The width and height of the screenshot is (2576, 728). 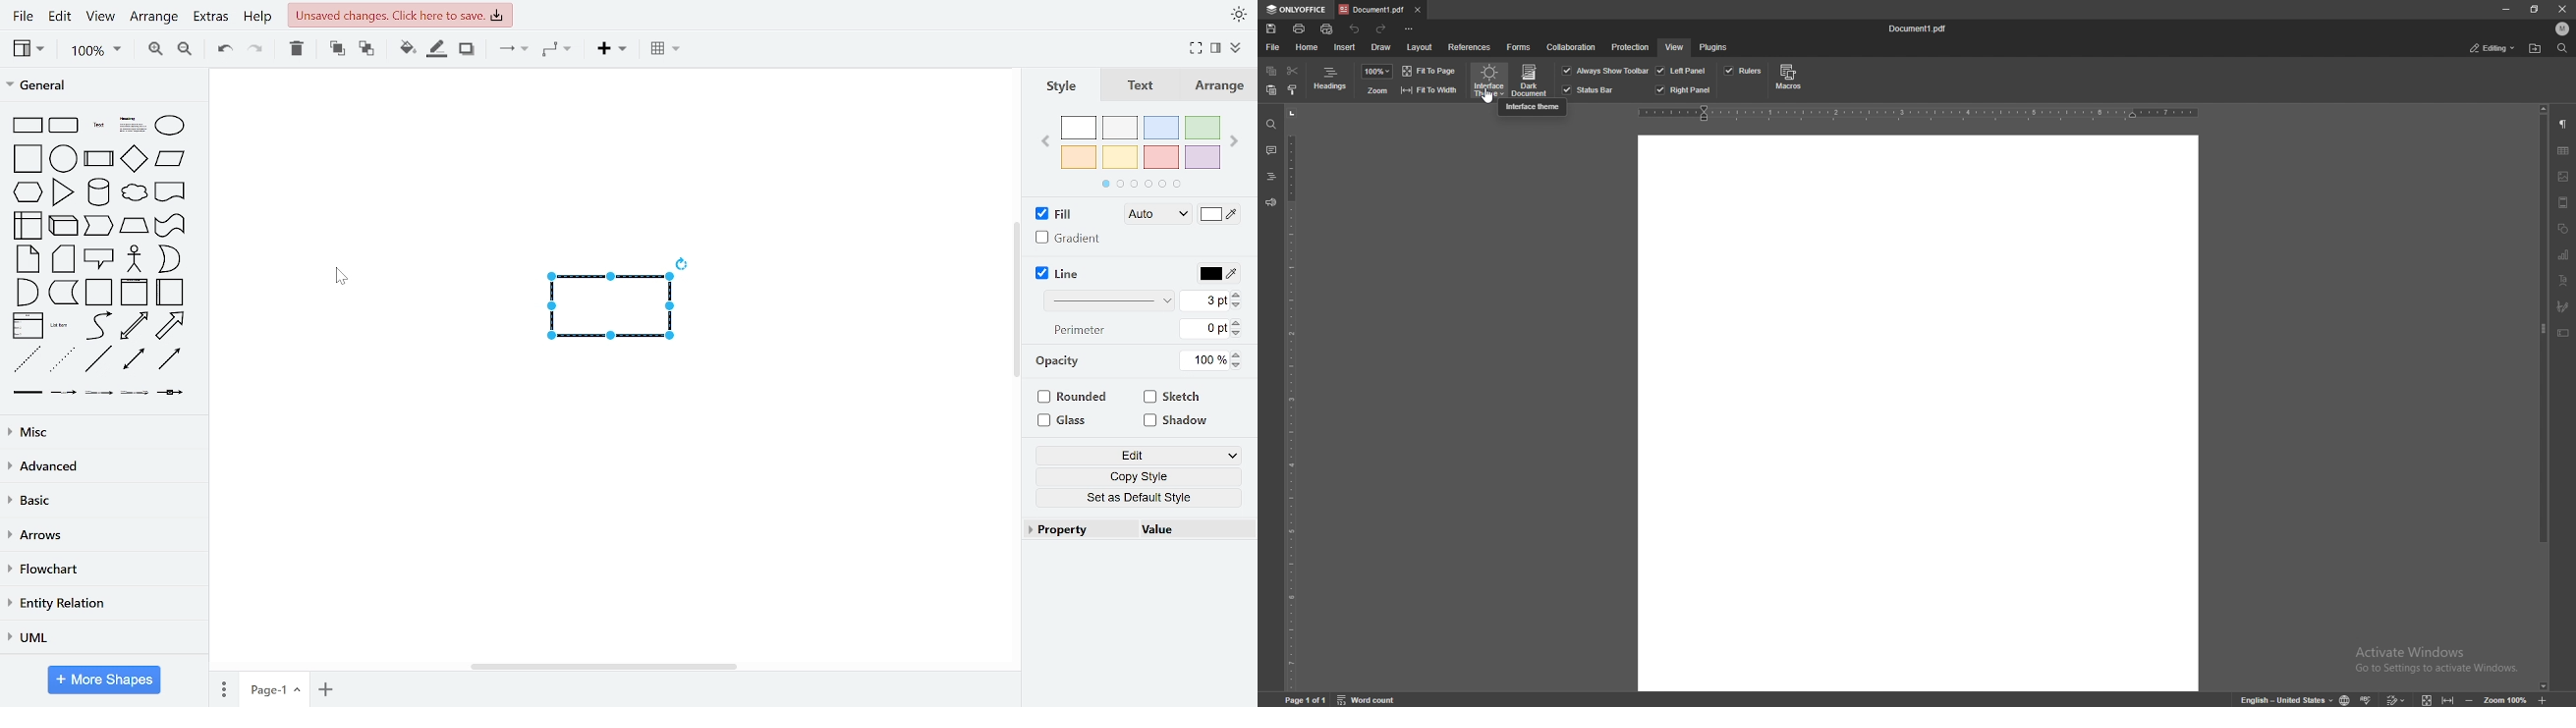 What do you see at coordinates (170, 359) in the screenshot?
I see `general shapes` at bounding box center [170, 359].